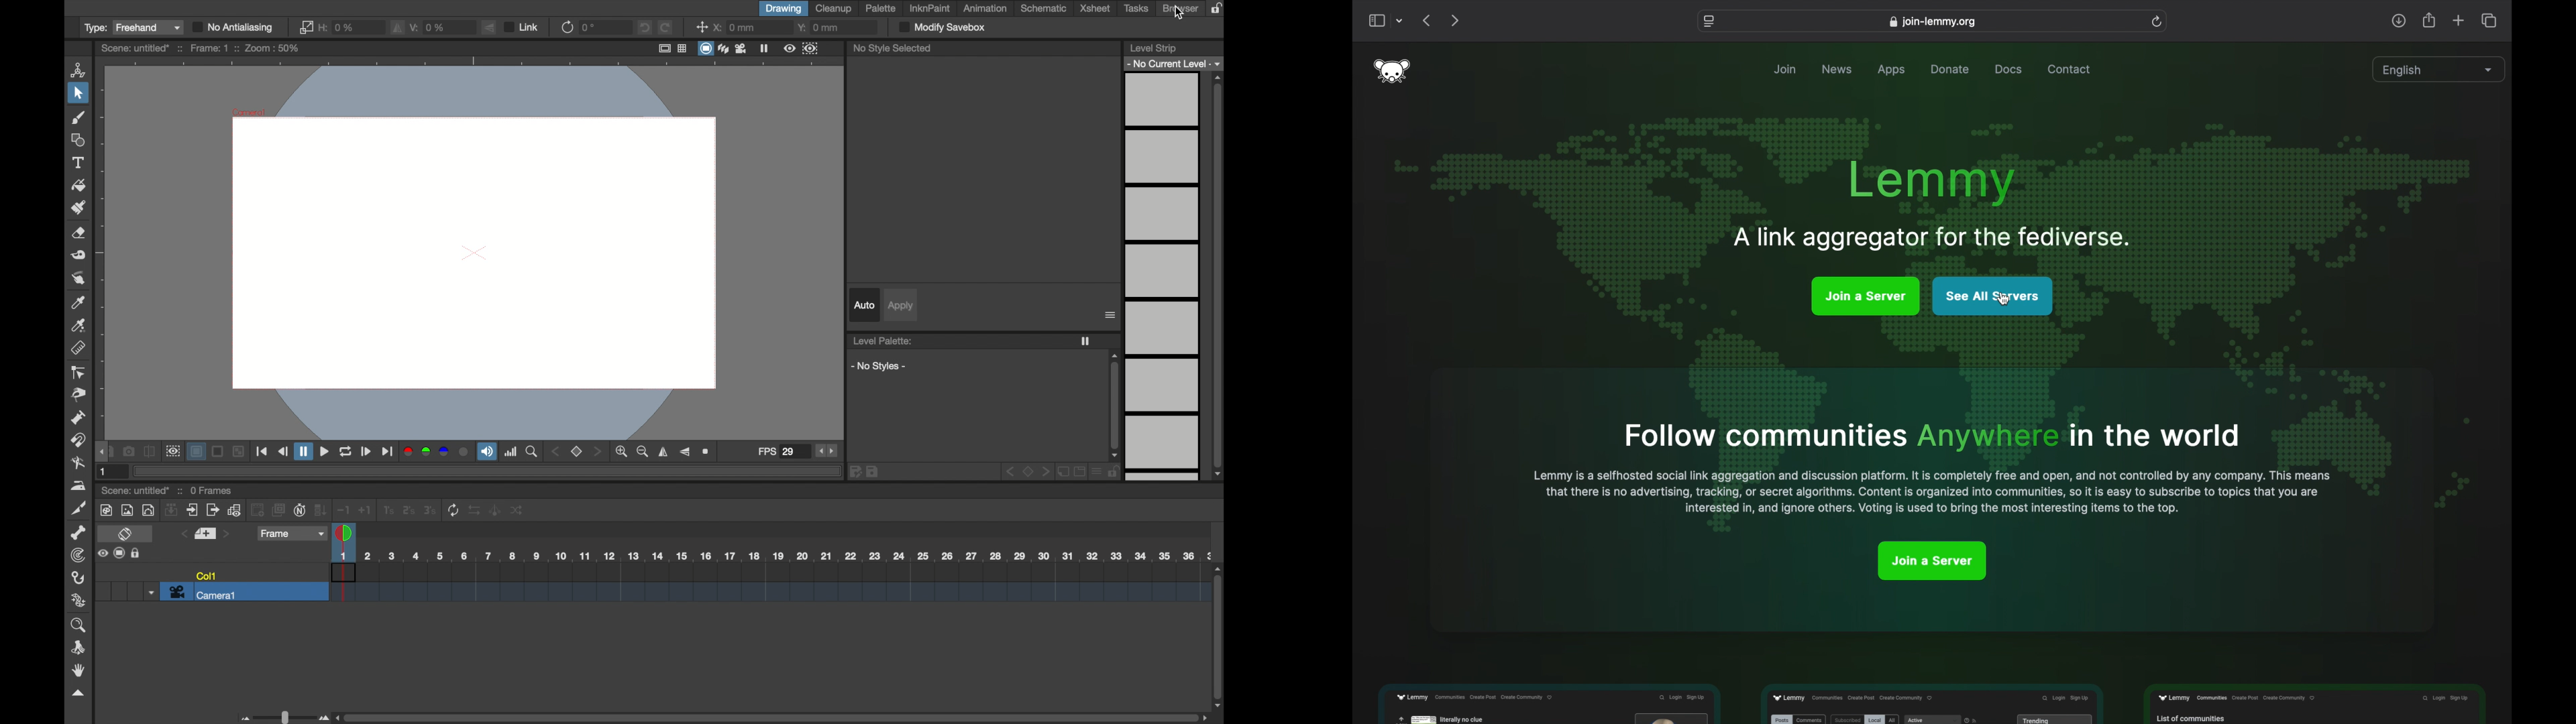 The width and height of the screenshot is (2576, 728). What do you see at coordinates (2069, 70) in the screenshot?
I see `contact` at bounding box center [2069, 70].